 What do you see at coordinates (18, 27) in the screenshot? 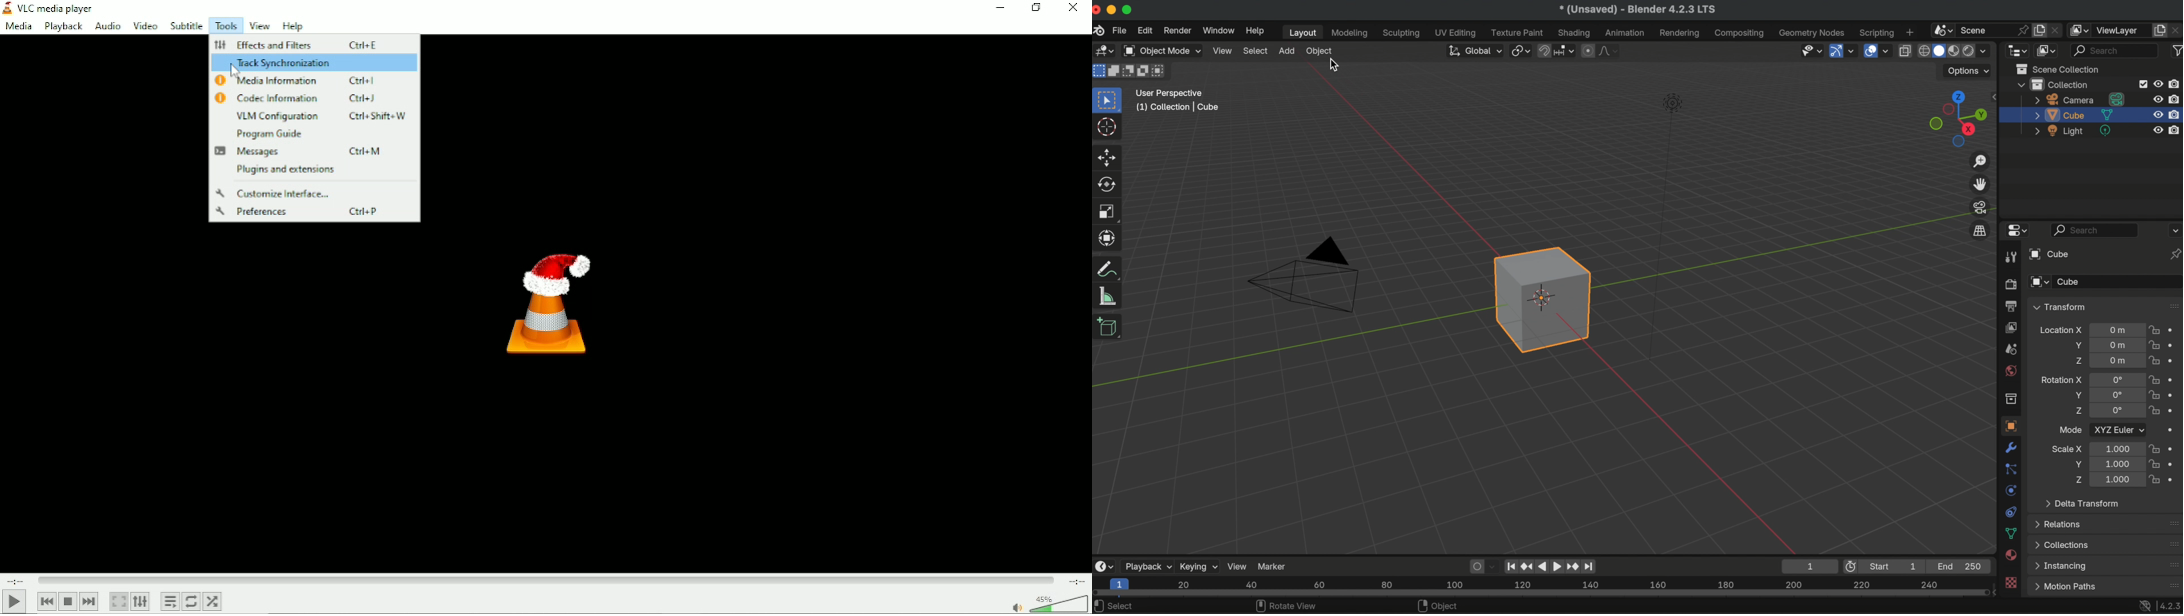
I see `Media` at bounding box center [18, 27].